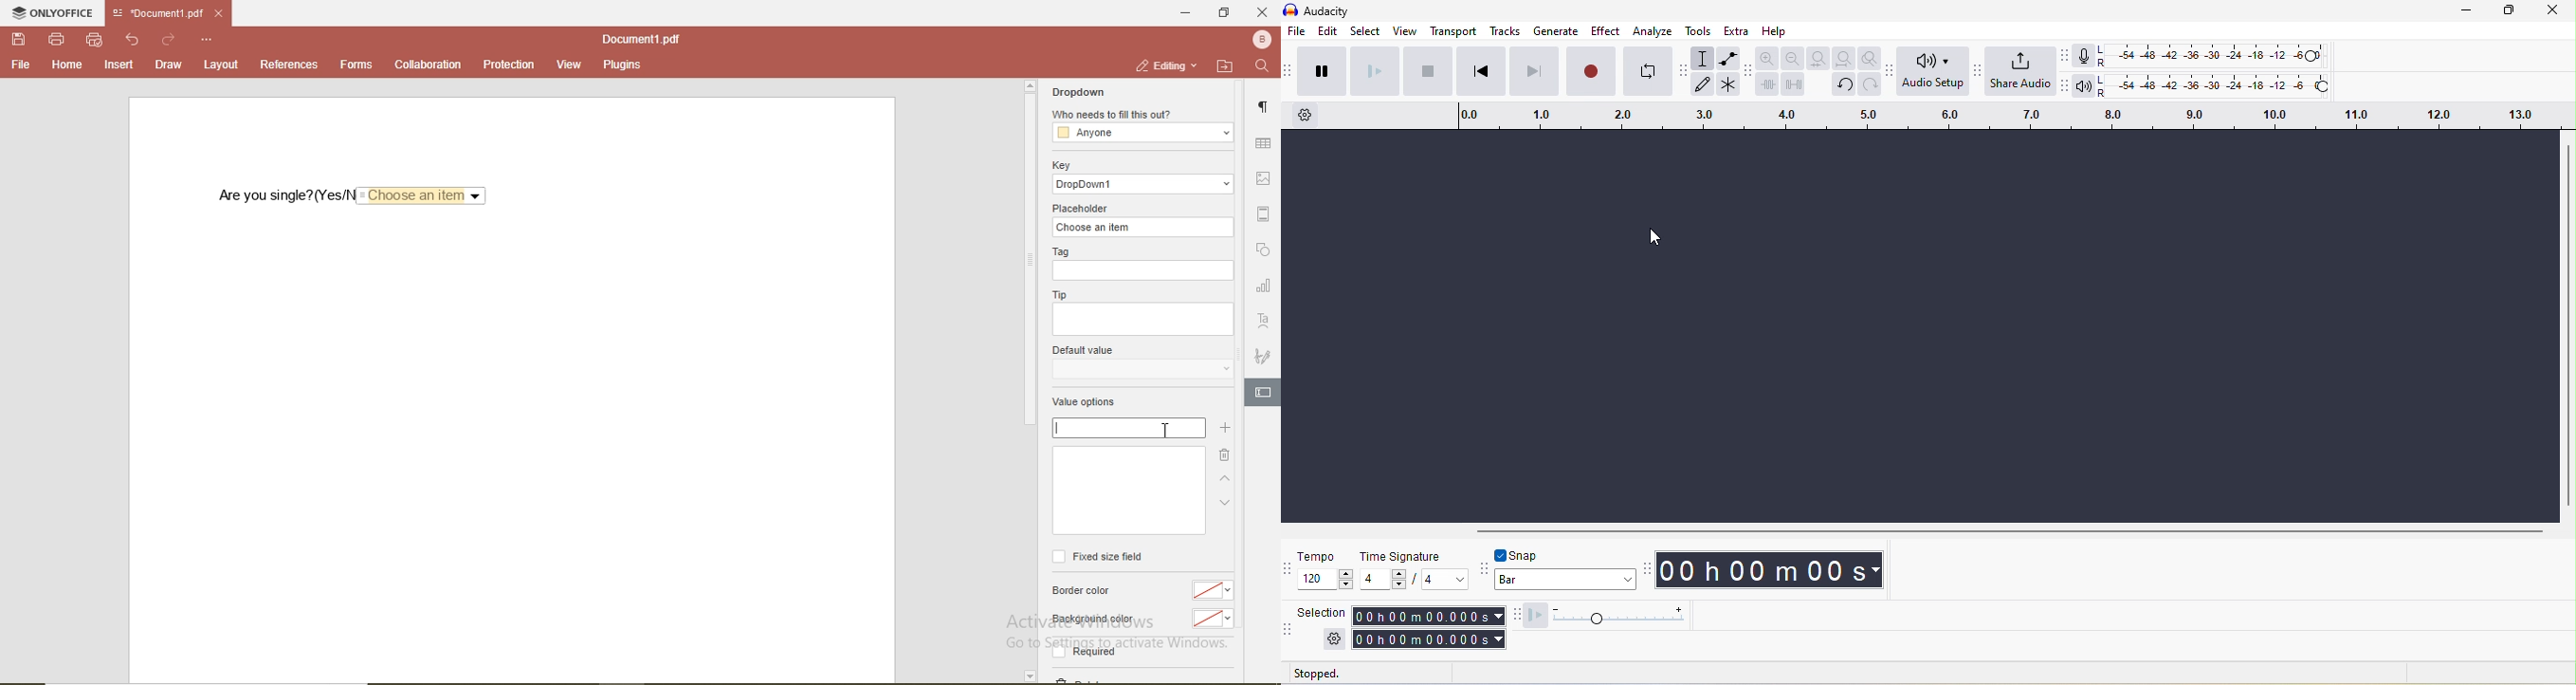  What do you see at coordinates (1649, 72) in the screenshot?
I see `enable looping` at bounding box center [1649, 72].